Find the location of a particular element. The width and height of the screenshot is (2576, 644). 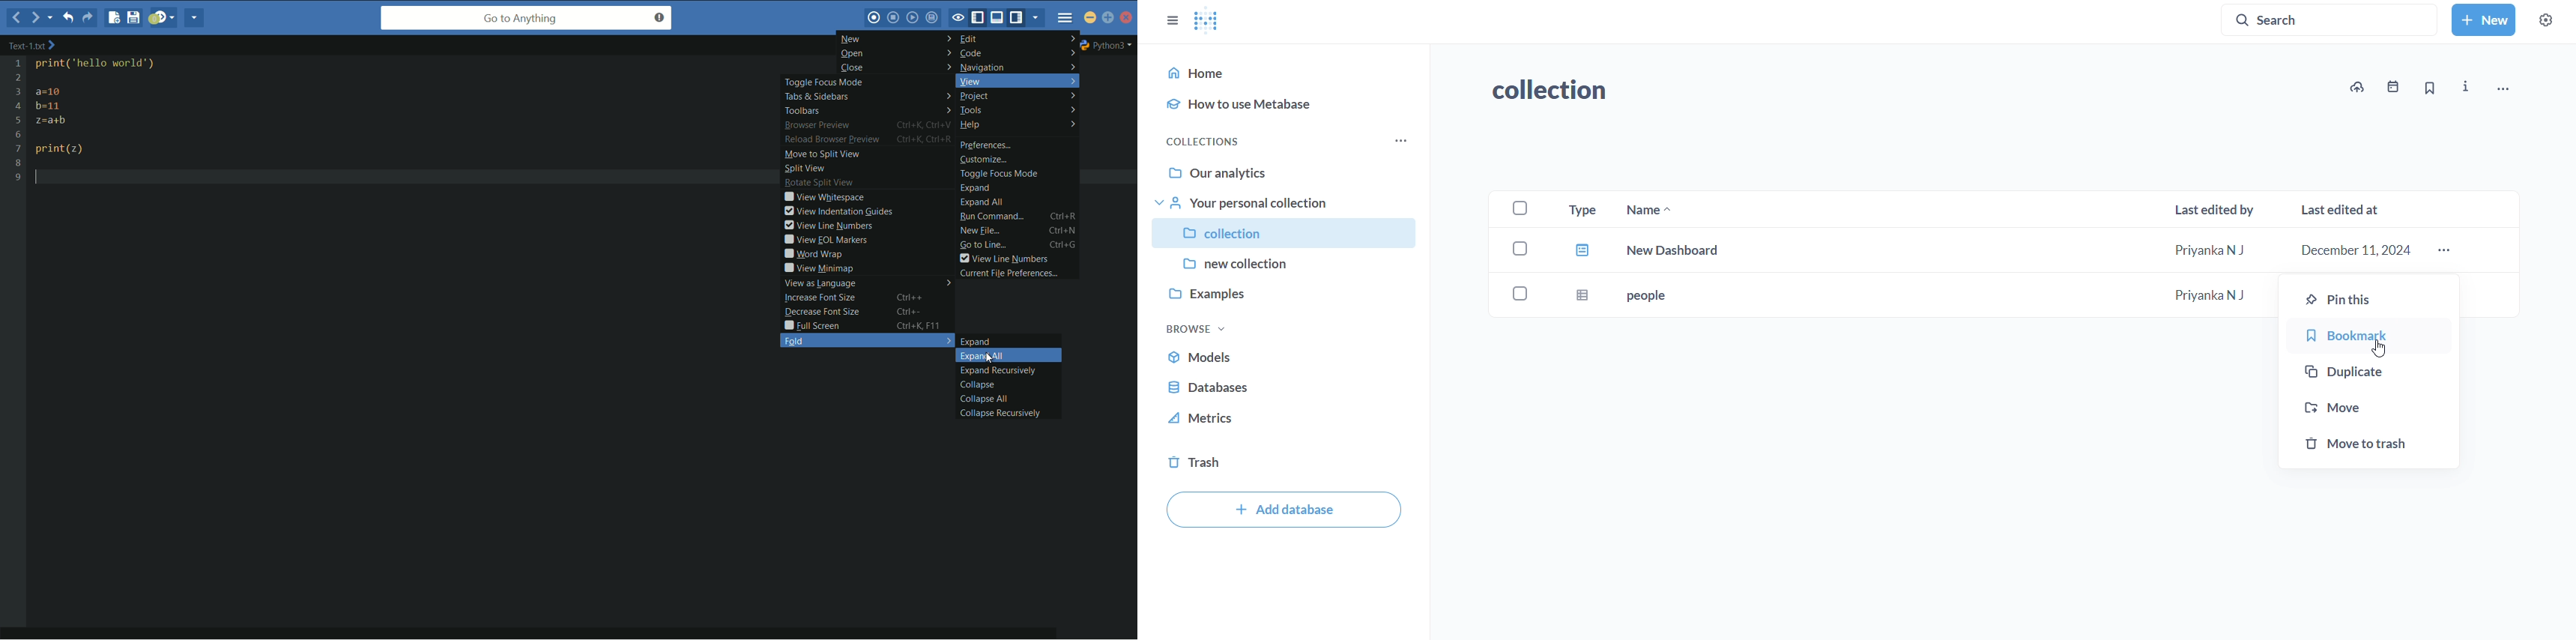

view as language is located at coordinates (865, 283).